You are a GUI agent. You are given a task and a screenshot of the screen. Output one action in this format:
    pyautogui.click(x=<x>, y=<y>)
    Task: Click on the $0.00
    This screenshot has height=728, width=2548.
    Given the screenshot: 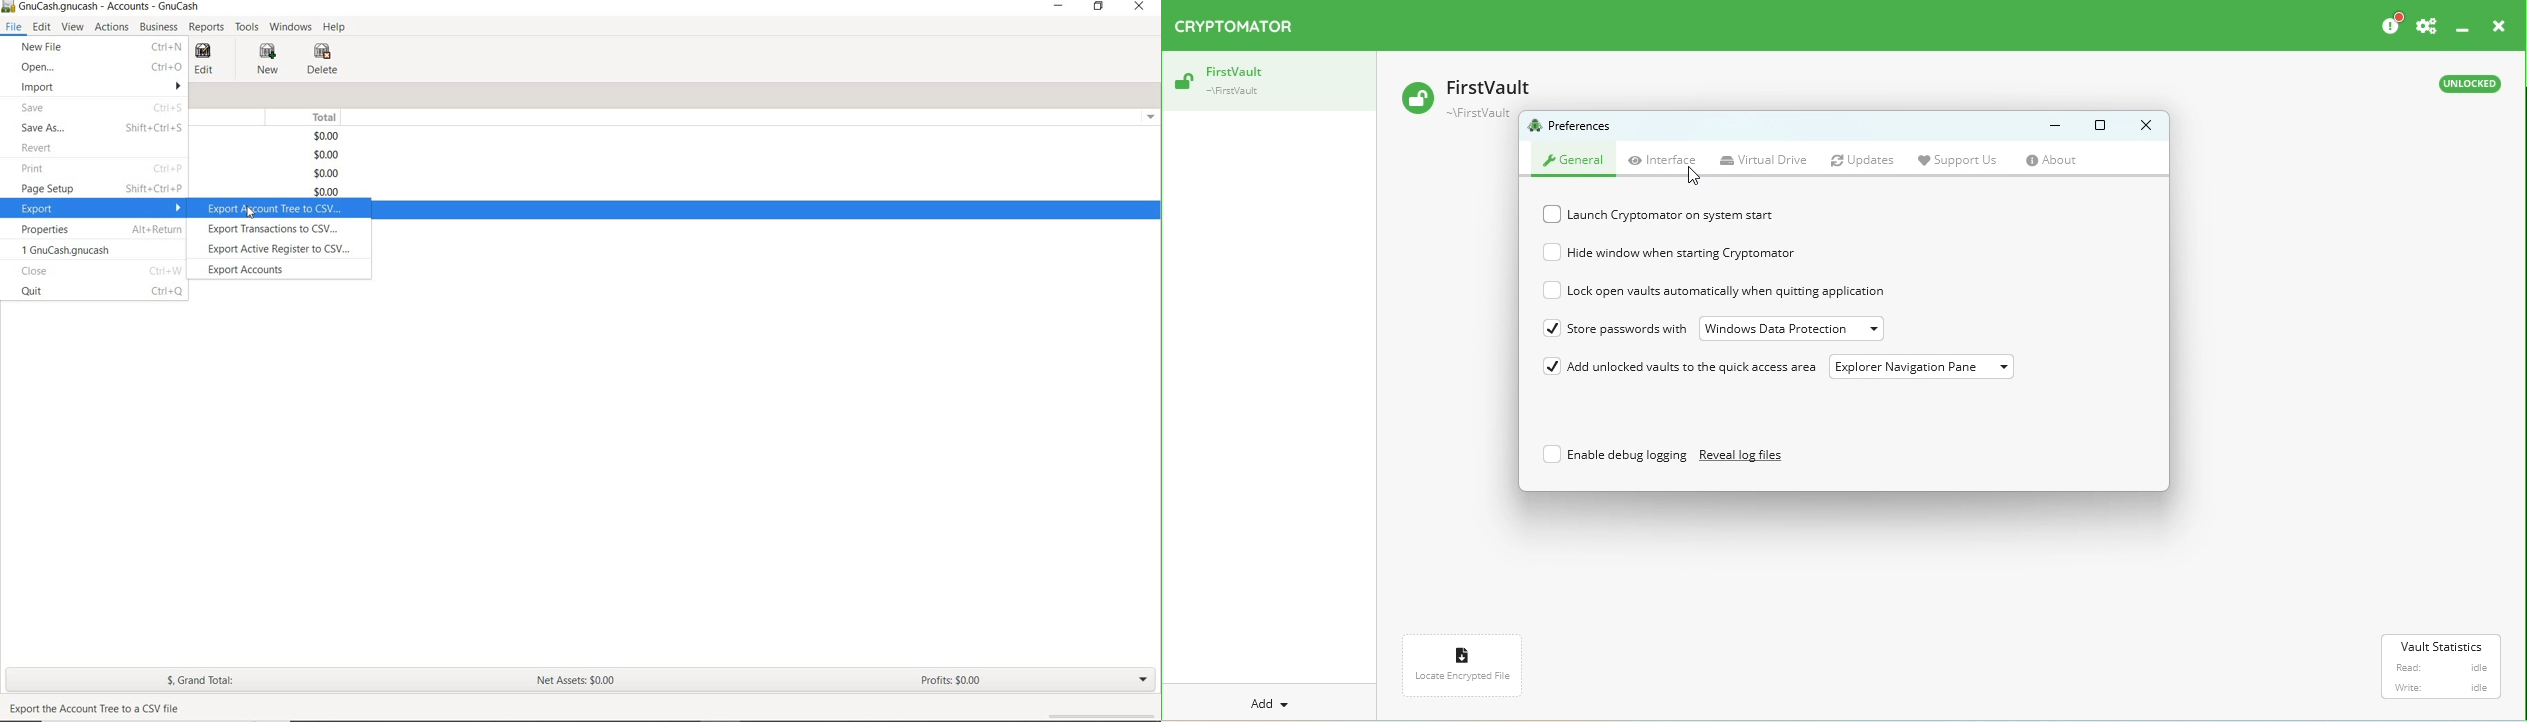 What is the action you would take?
    pyautogui.click(x=326, y=135)
    